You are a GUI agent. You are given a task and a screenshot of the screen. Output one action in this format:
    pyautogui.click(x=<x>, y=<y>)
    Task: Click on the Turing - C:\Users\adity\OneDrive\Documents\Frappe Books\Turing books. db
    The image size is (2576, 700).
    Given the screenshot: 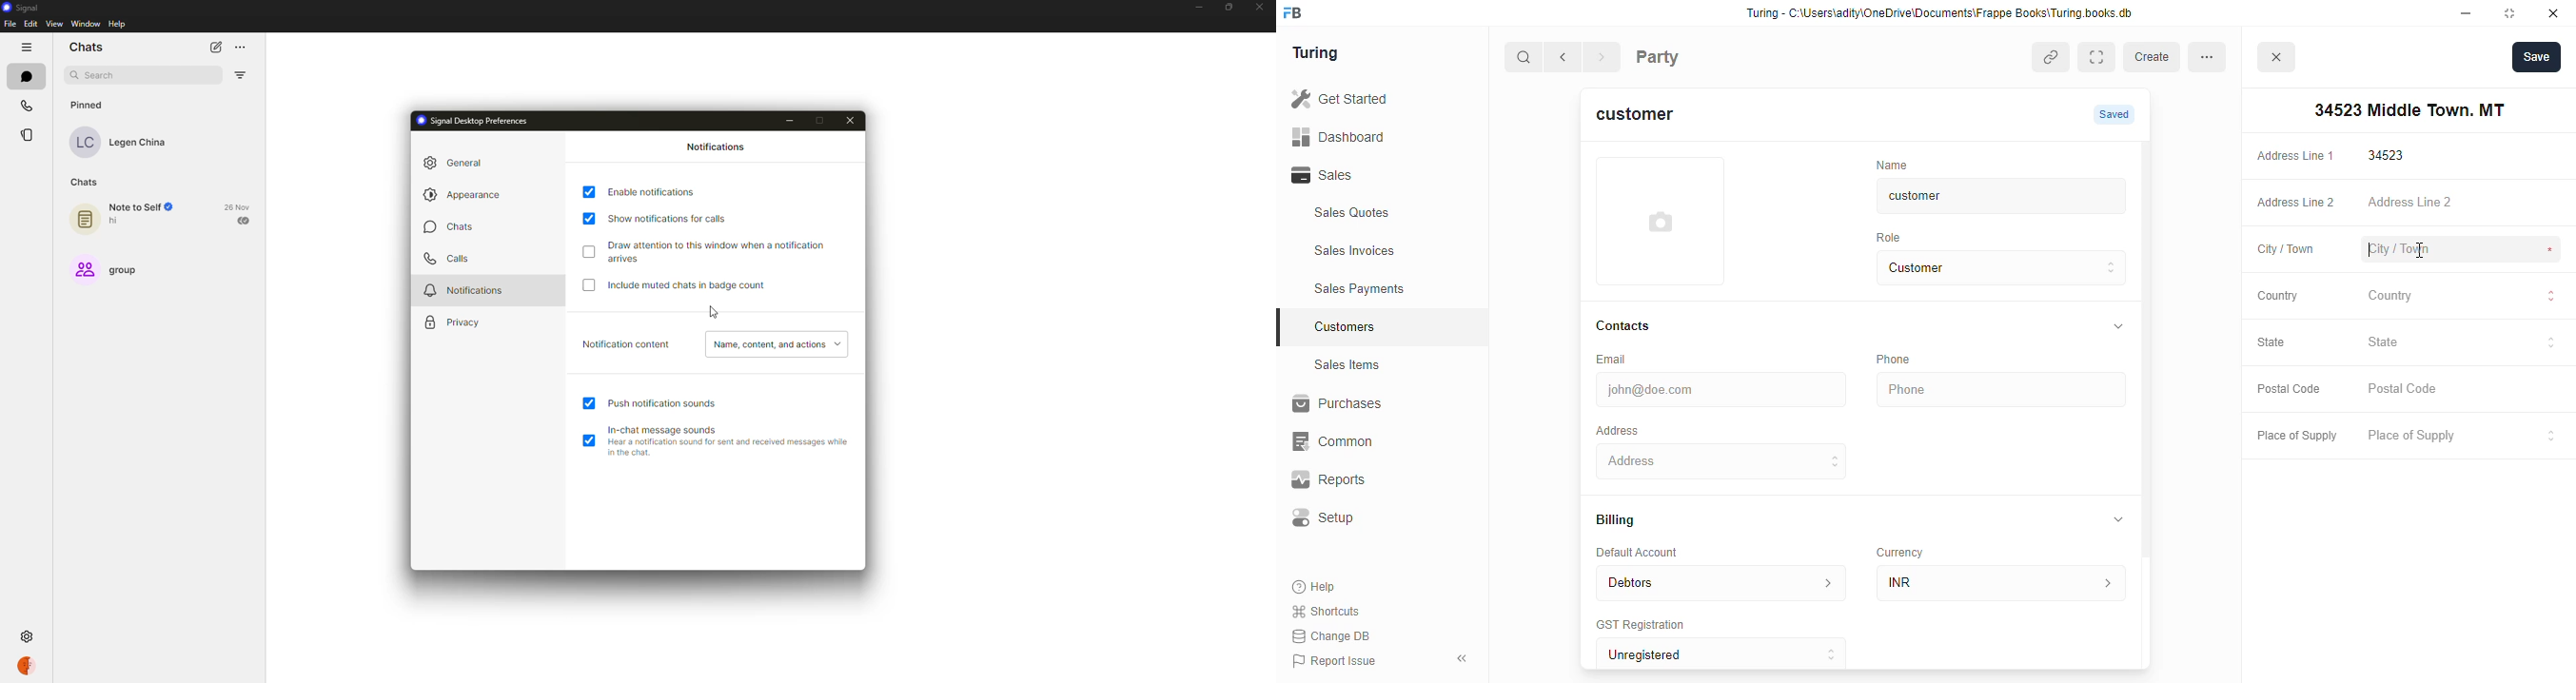 What is the action you would take?
    pyautogui.click(x=1945, y=15)
    